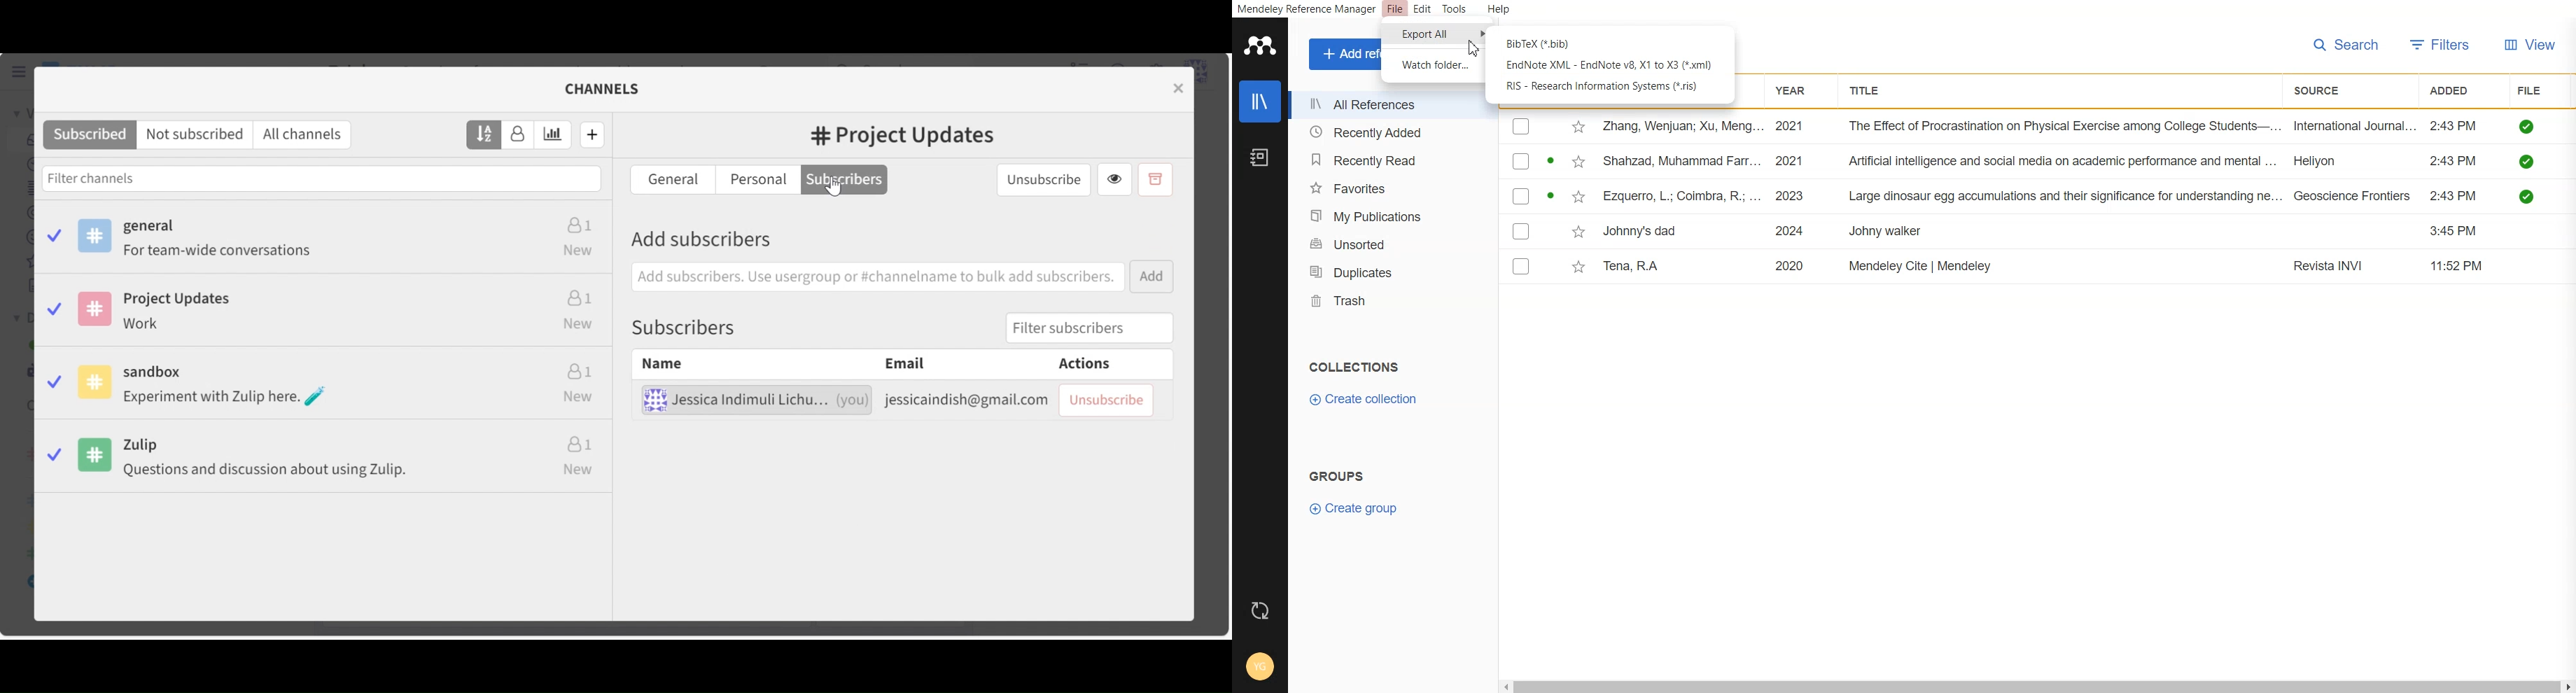  Describe the element at coordinates (1521, 161) in the screenshot. I see `checkbox` at that location.